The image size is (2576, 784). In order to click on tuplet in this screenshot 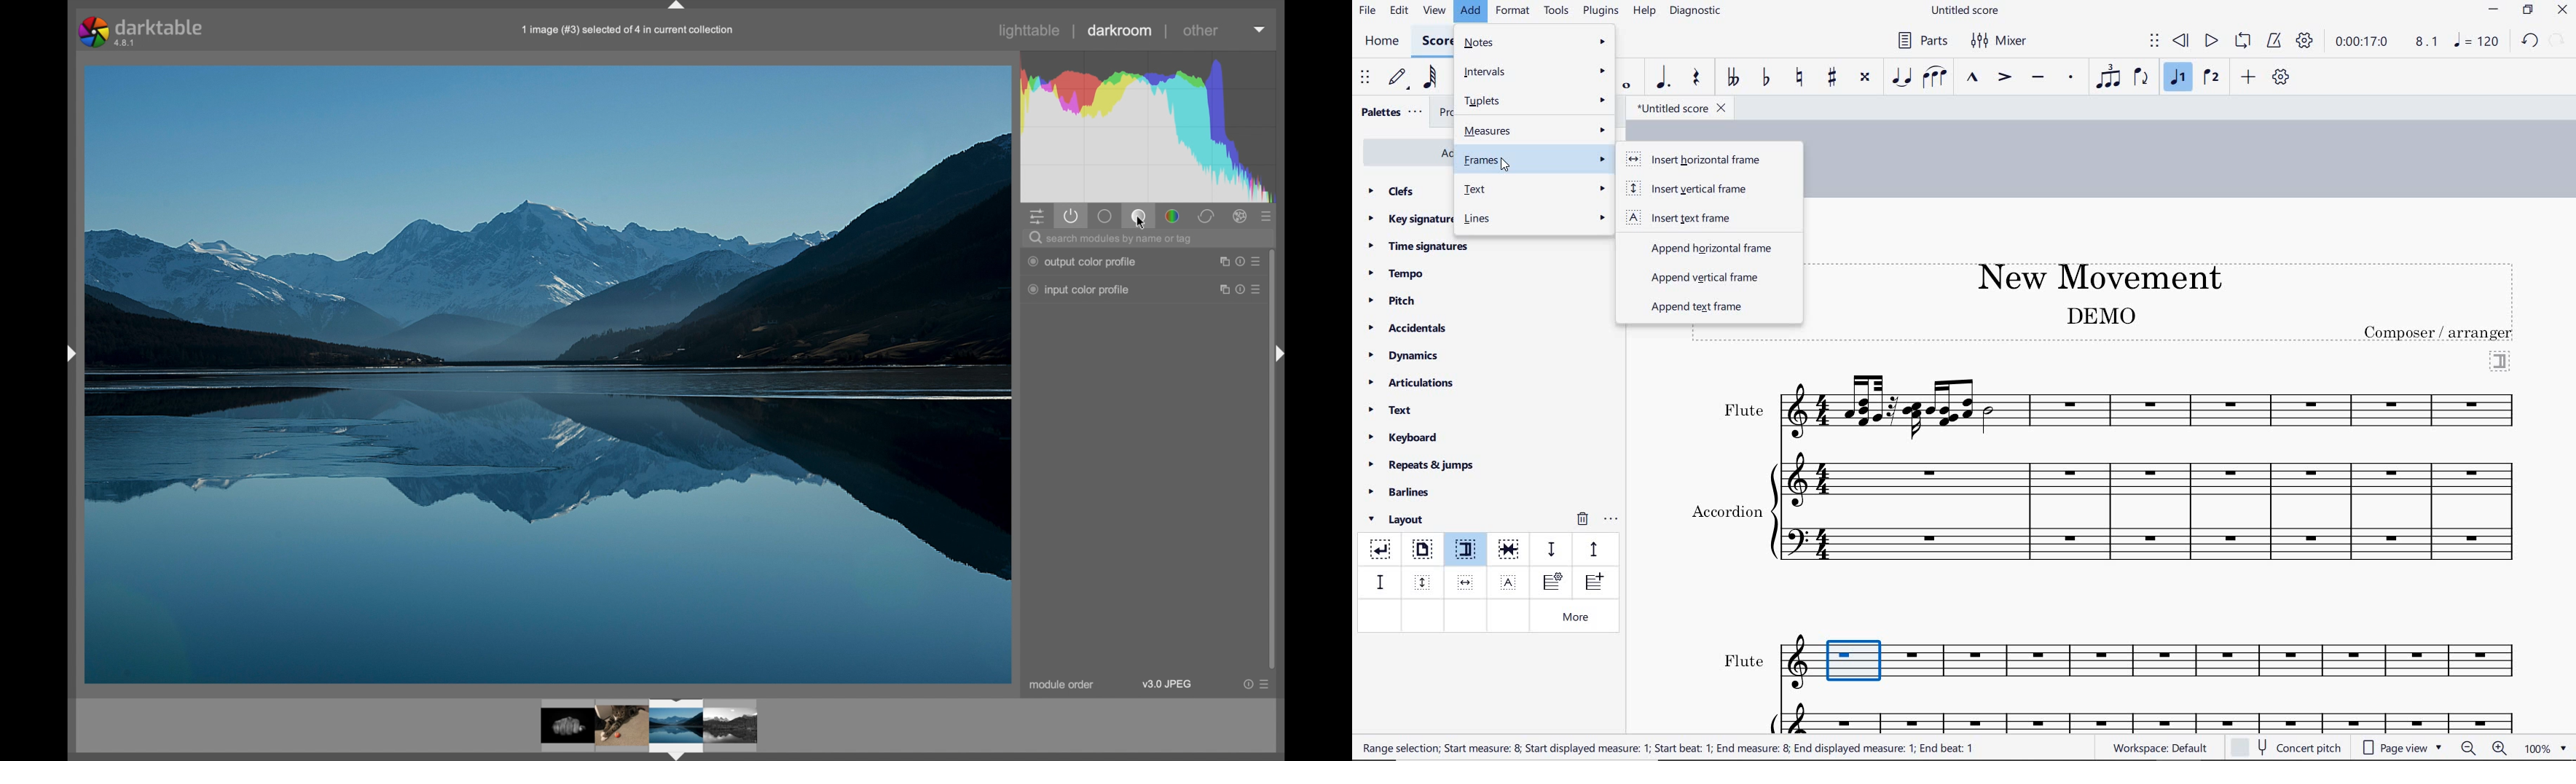, I will do `click(2105, 77)`.